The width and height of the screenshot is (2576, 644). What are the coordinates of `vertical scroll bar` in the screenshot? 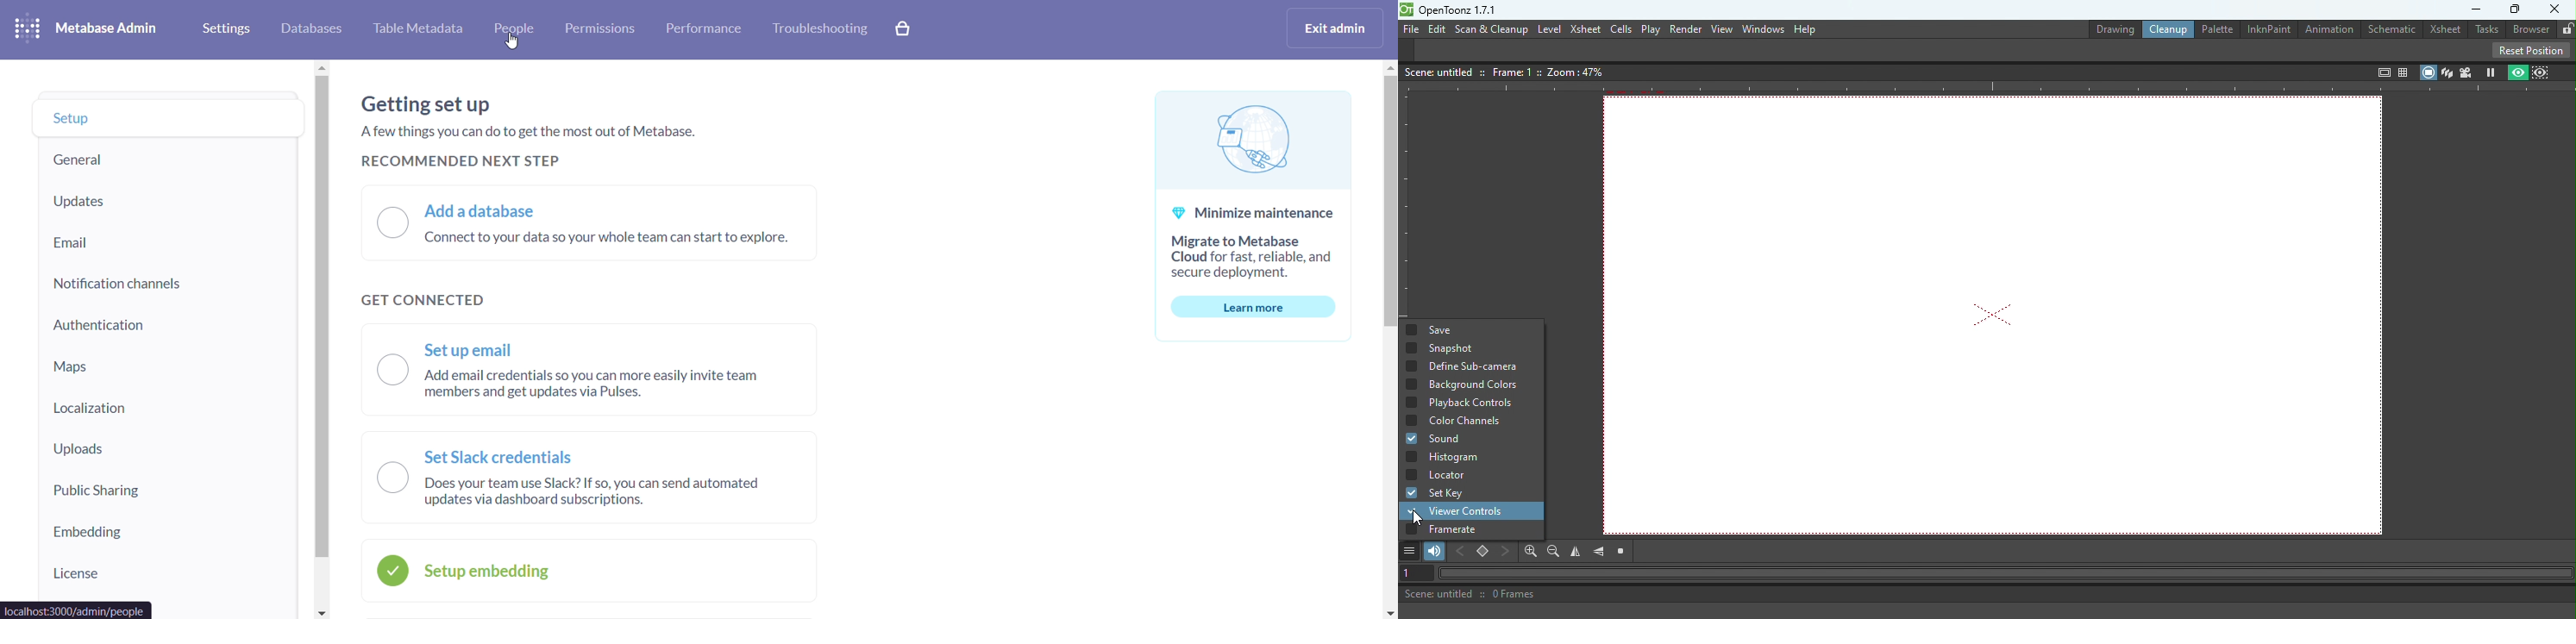 It's located at (321, 339).